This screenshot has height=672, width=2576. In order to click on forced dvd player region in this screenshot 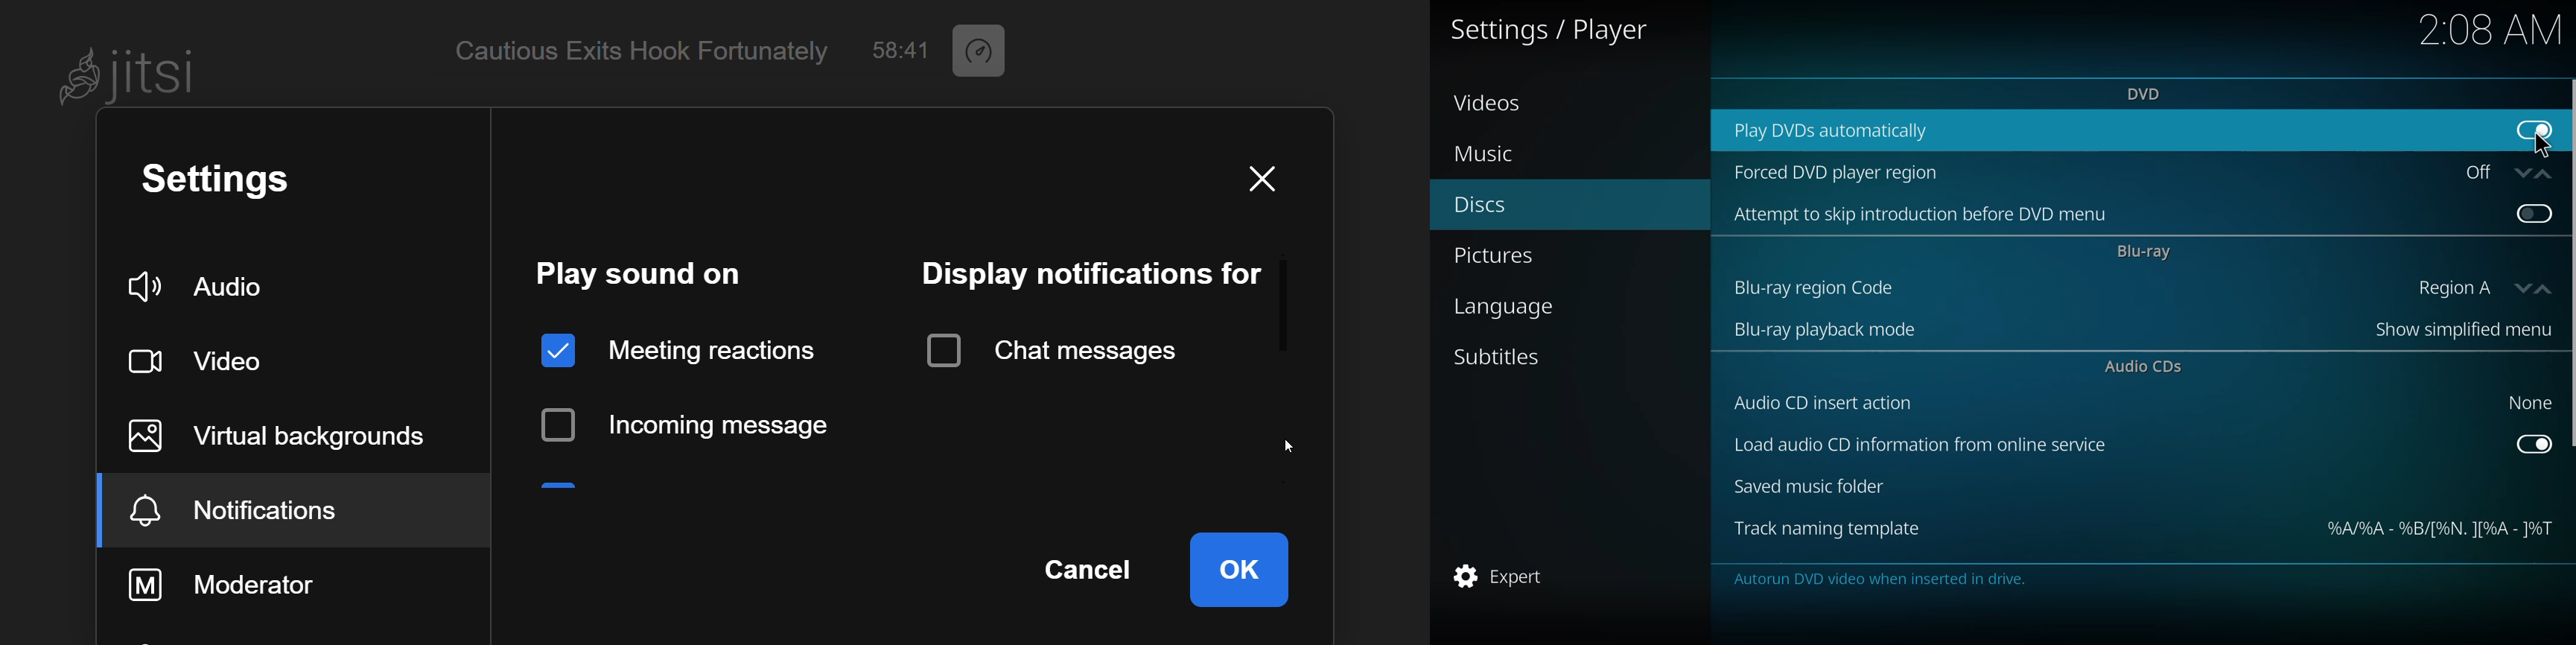, I will do `click(1839, 174)`.